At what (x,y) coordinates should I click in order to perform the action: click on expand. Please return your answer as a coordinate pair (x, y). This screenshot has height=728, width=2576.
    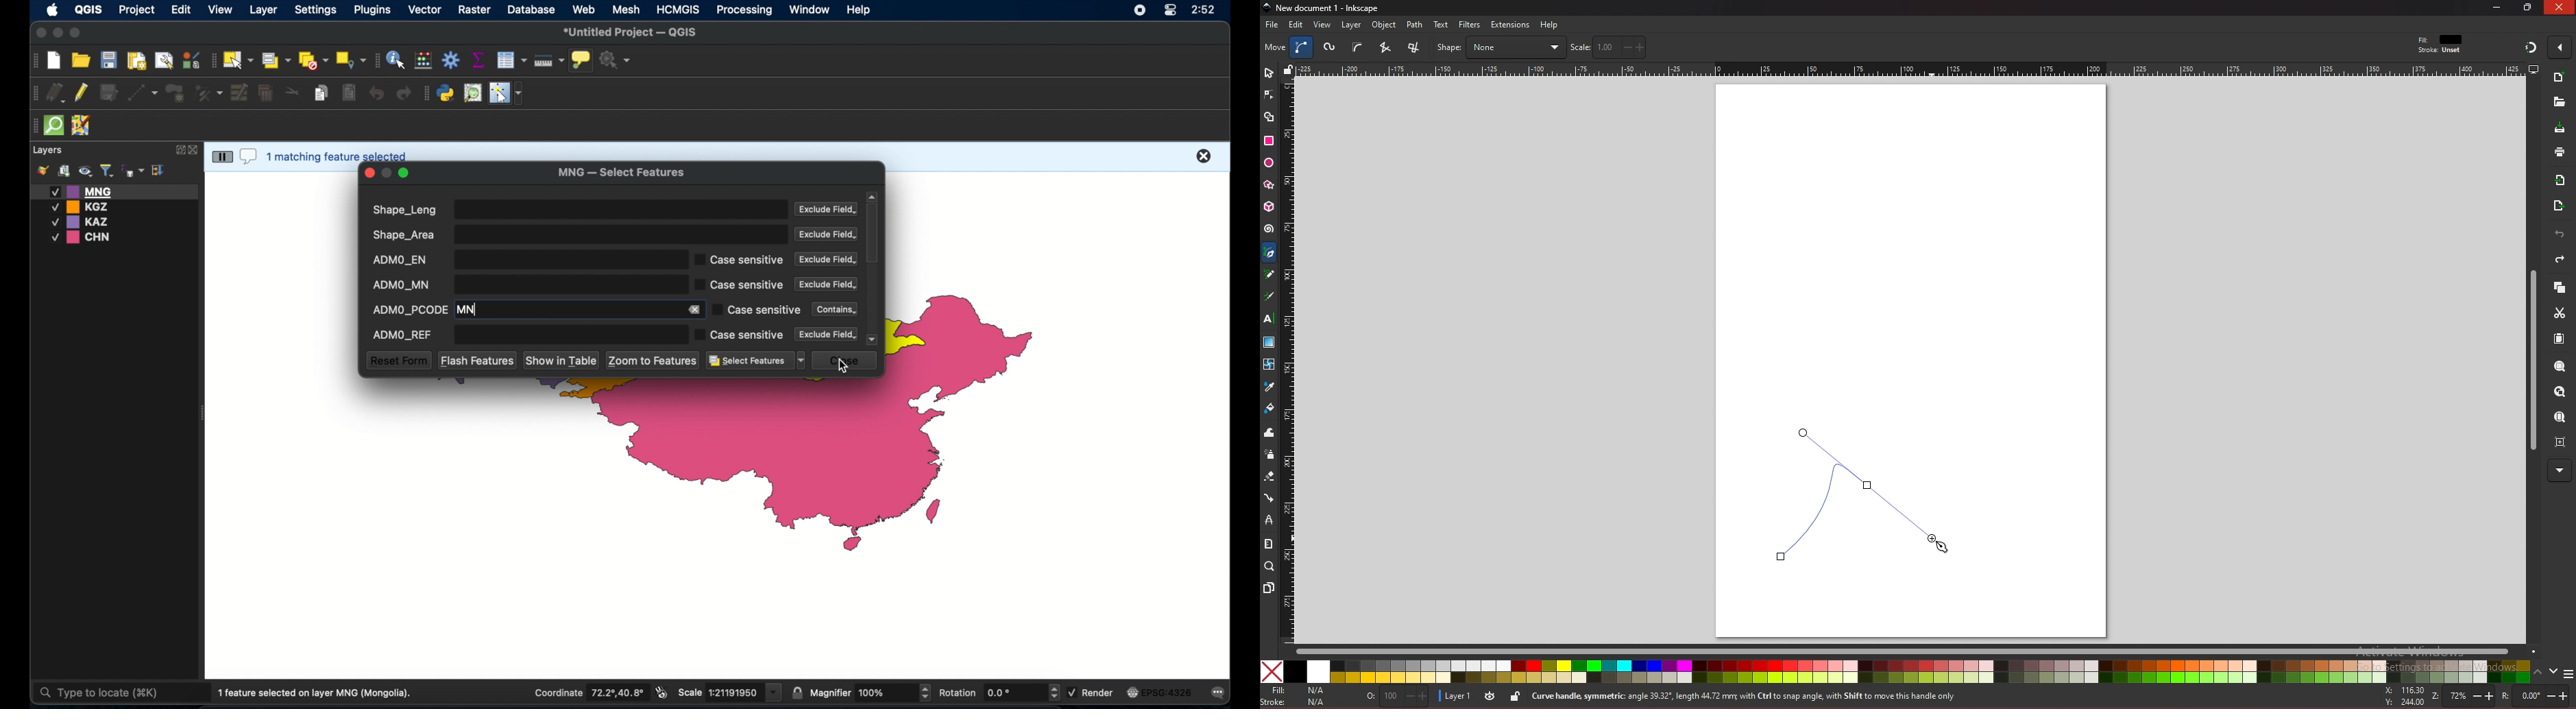
    Looking at the image, I should click on (178, 150).